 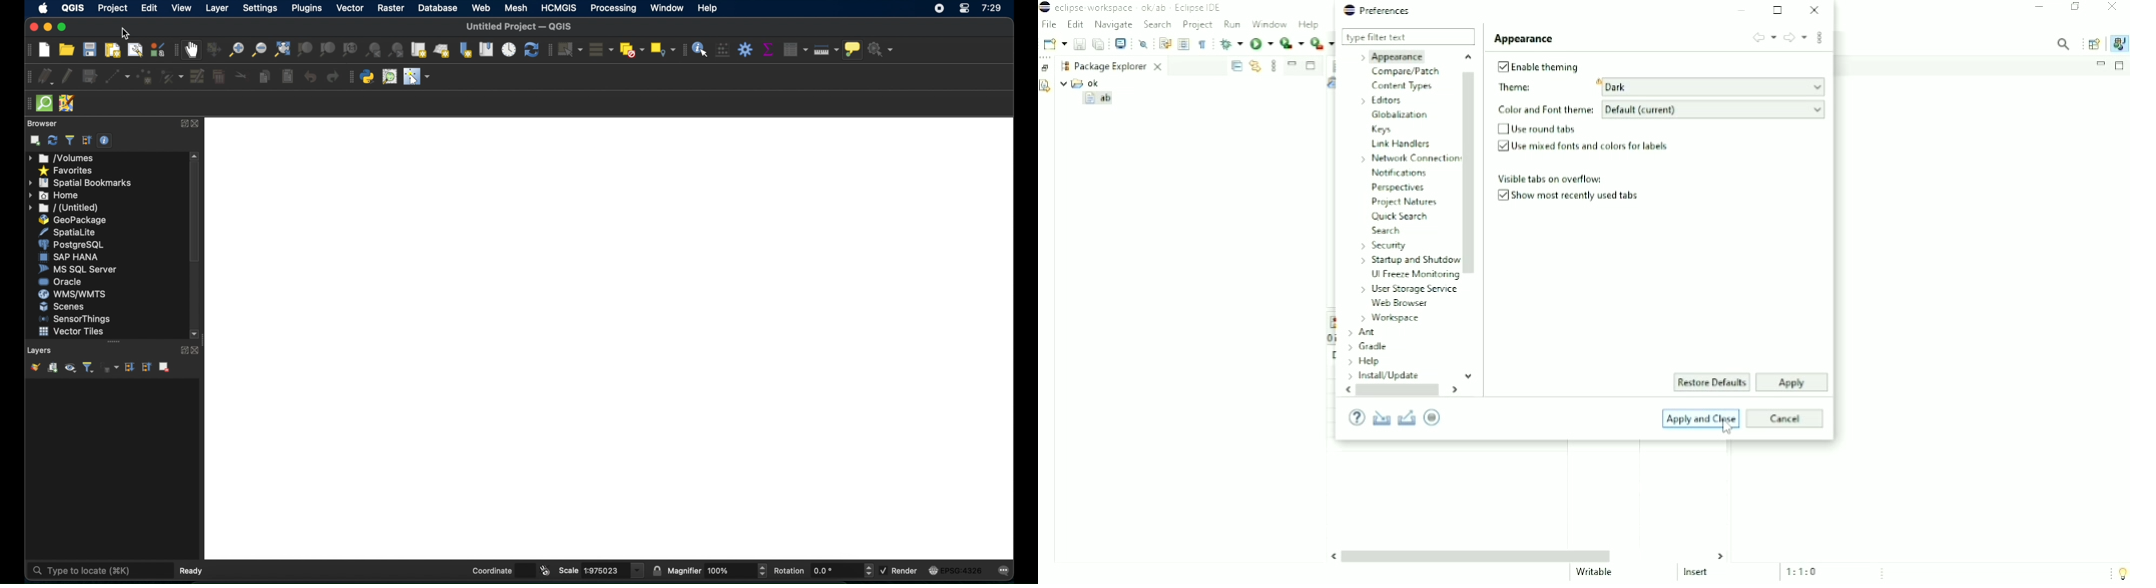 I want to click on View Menu, so click(x=1274, y=65).